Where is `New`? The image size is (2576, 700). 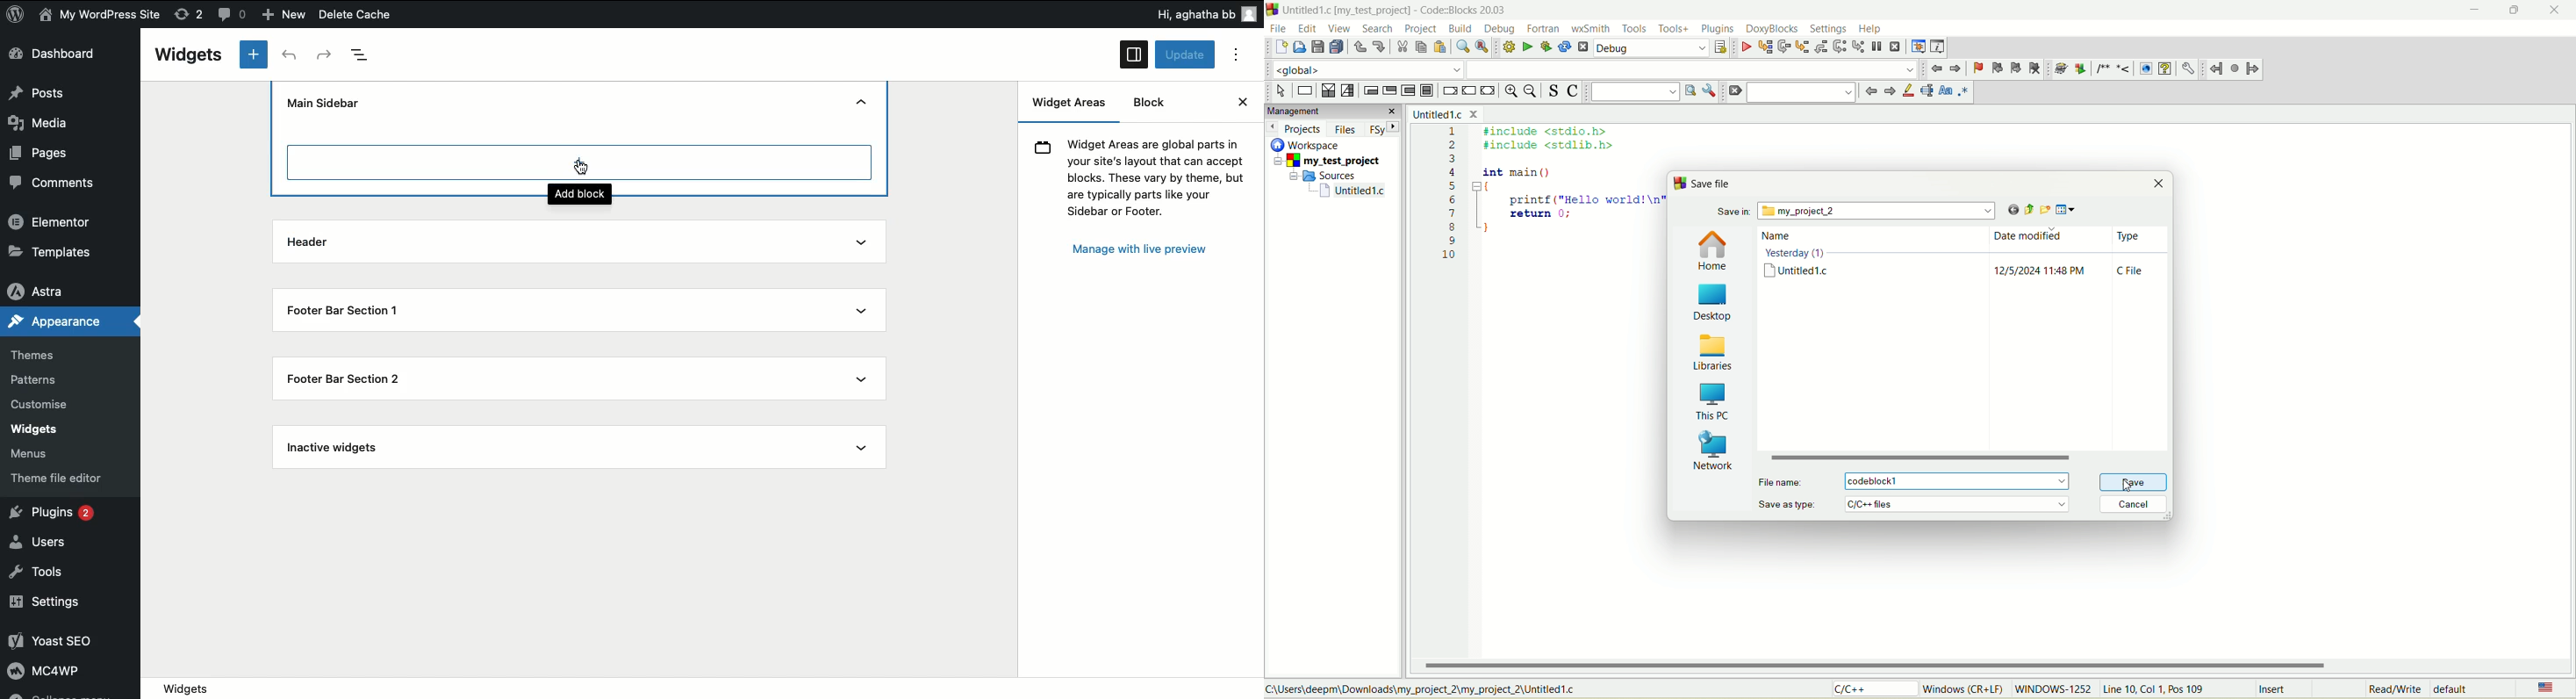 New is located at coordinates (289, 15).